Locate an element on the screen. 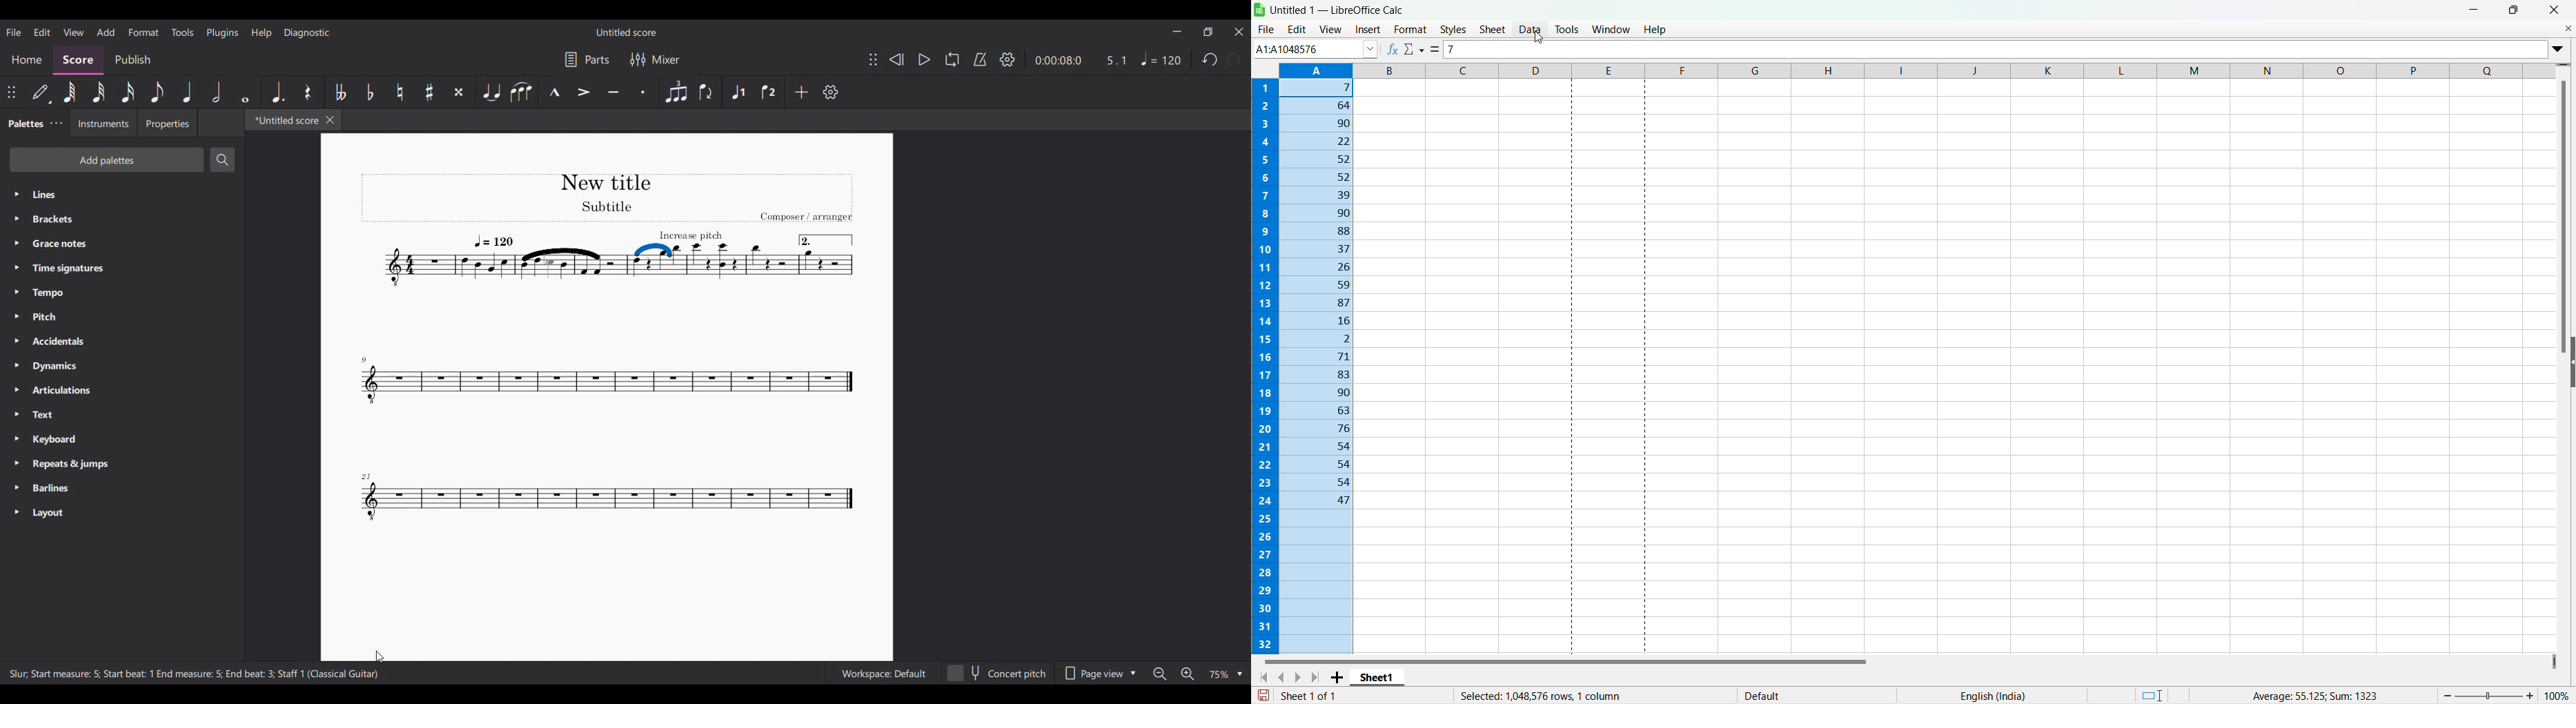 Image resolution: width=2576 pixels, height=728 pixels. Format is located at coordinates (1410, 29).